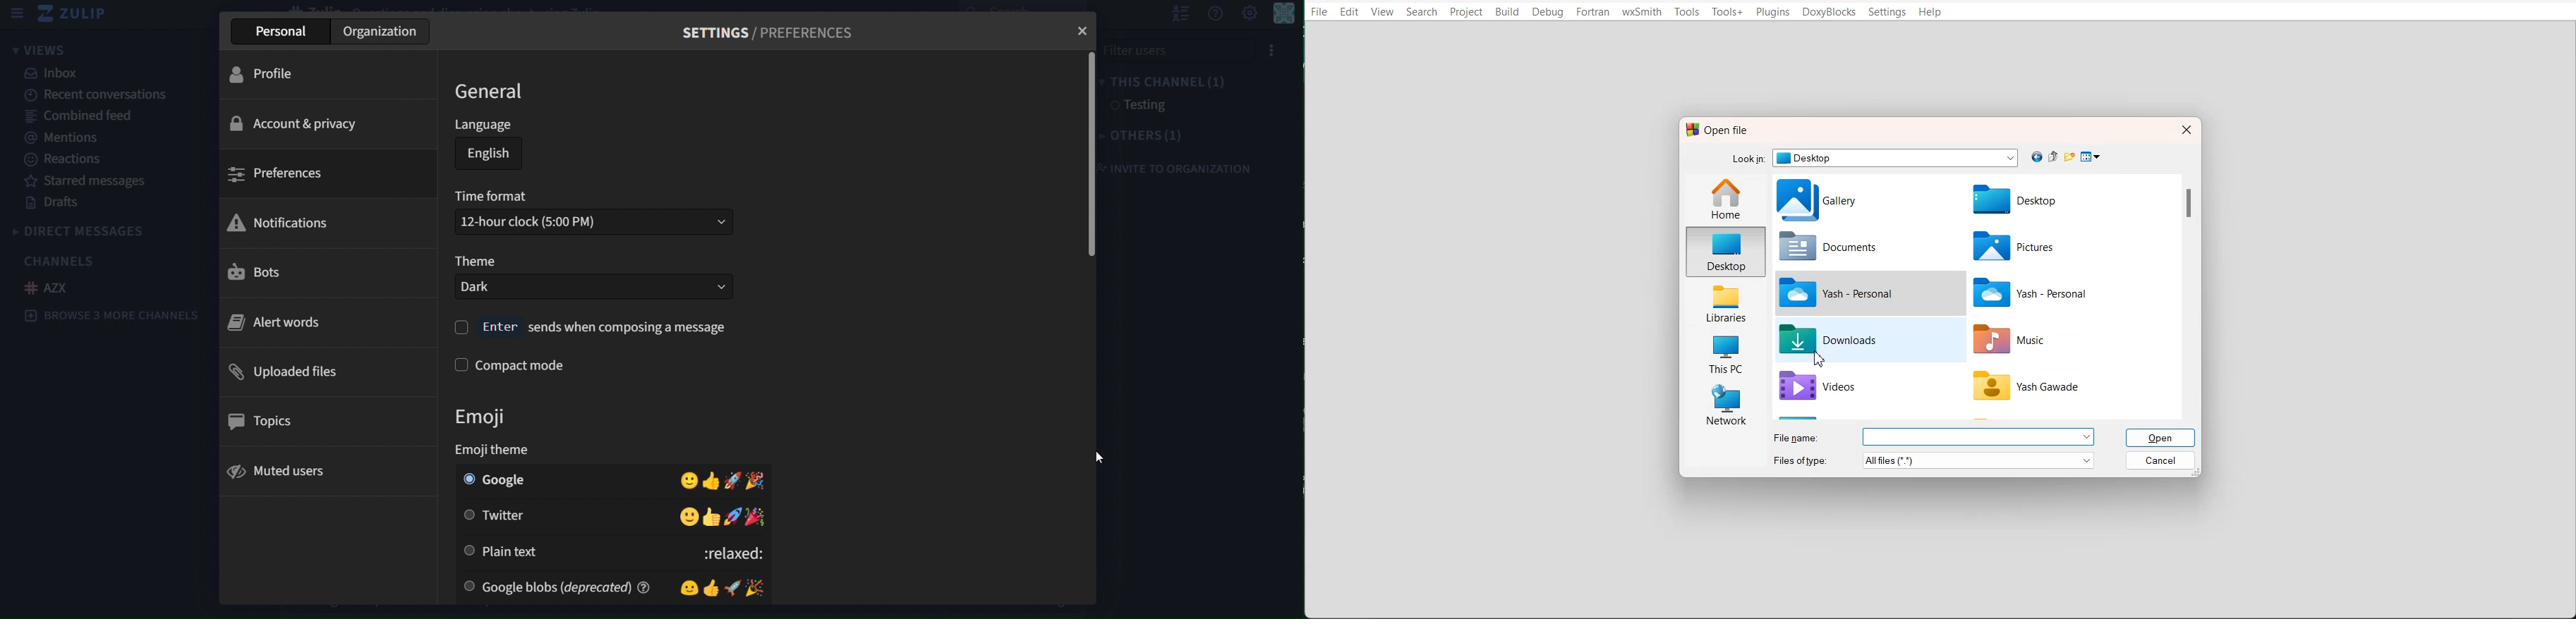 The height and width of the screenshot is (644, 2576). I want to click on Search, so click(1421, 11).